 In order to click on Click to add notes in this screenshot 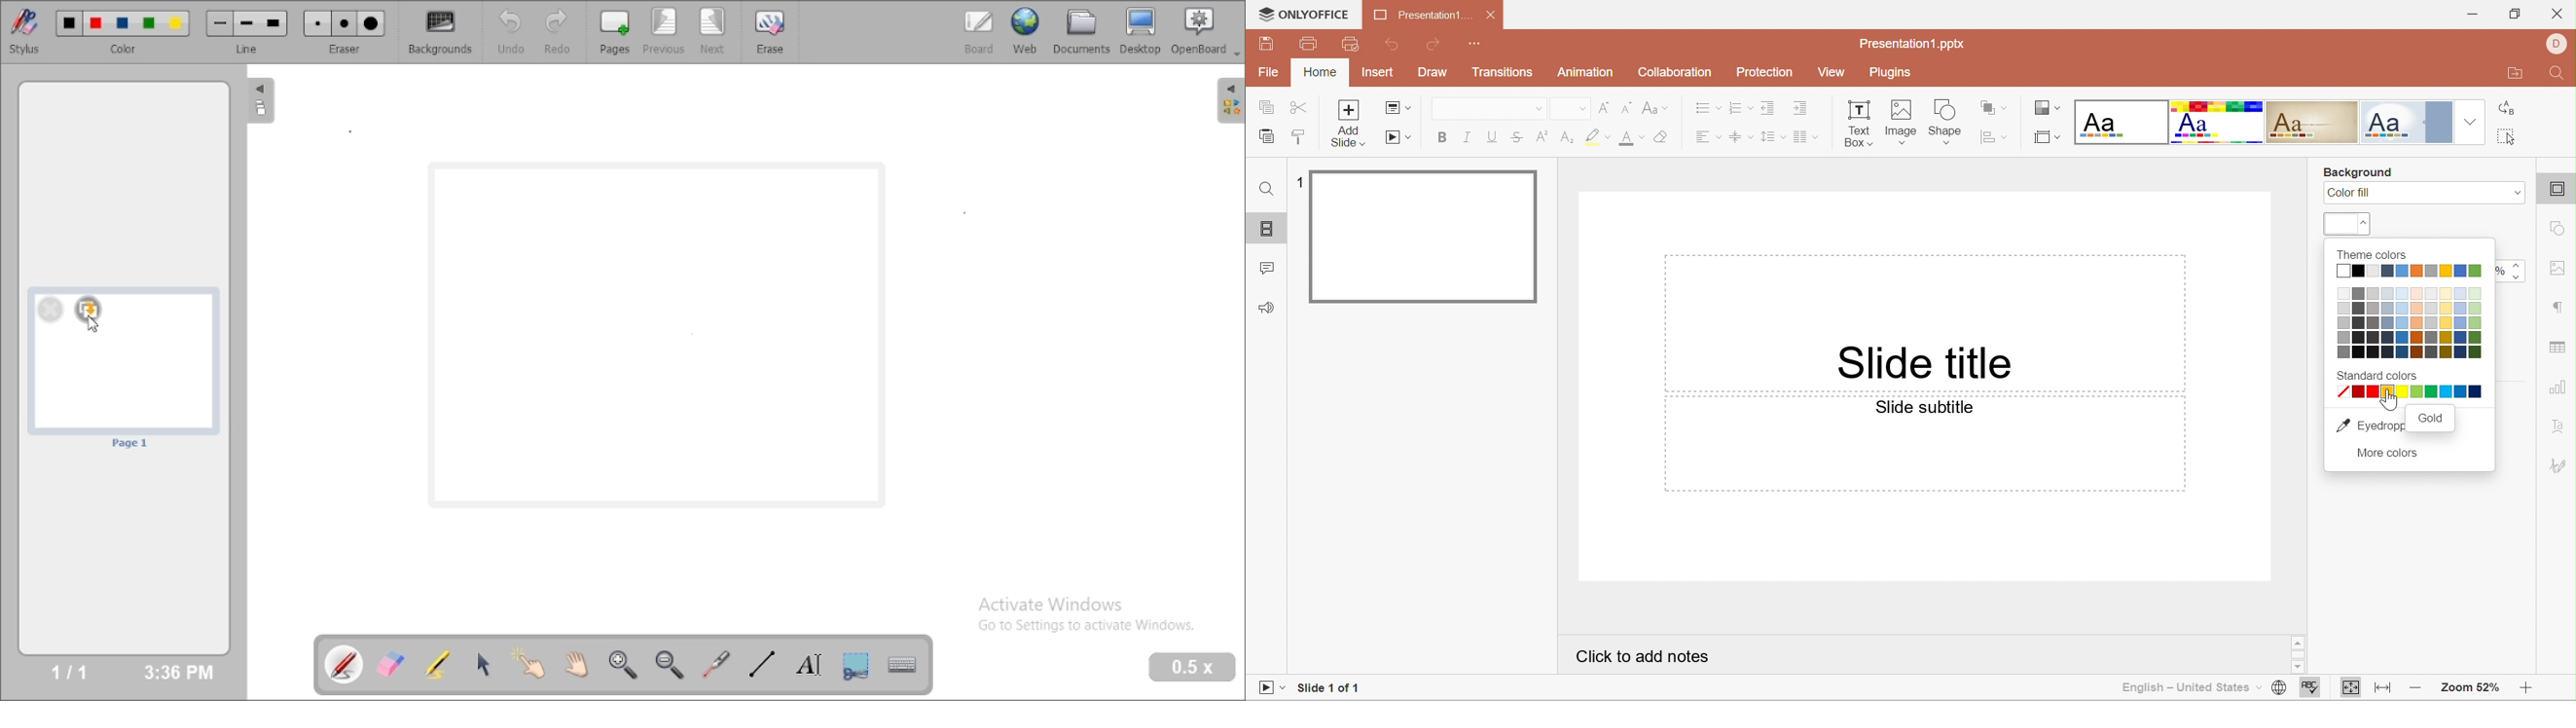, I will do `click(1638, 655)`.